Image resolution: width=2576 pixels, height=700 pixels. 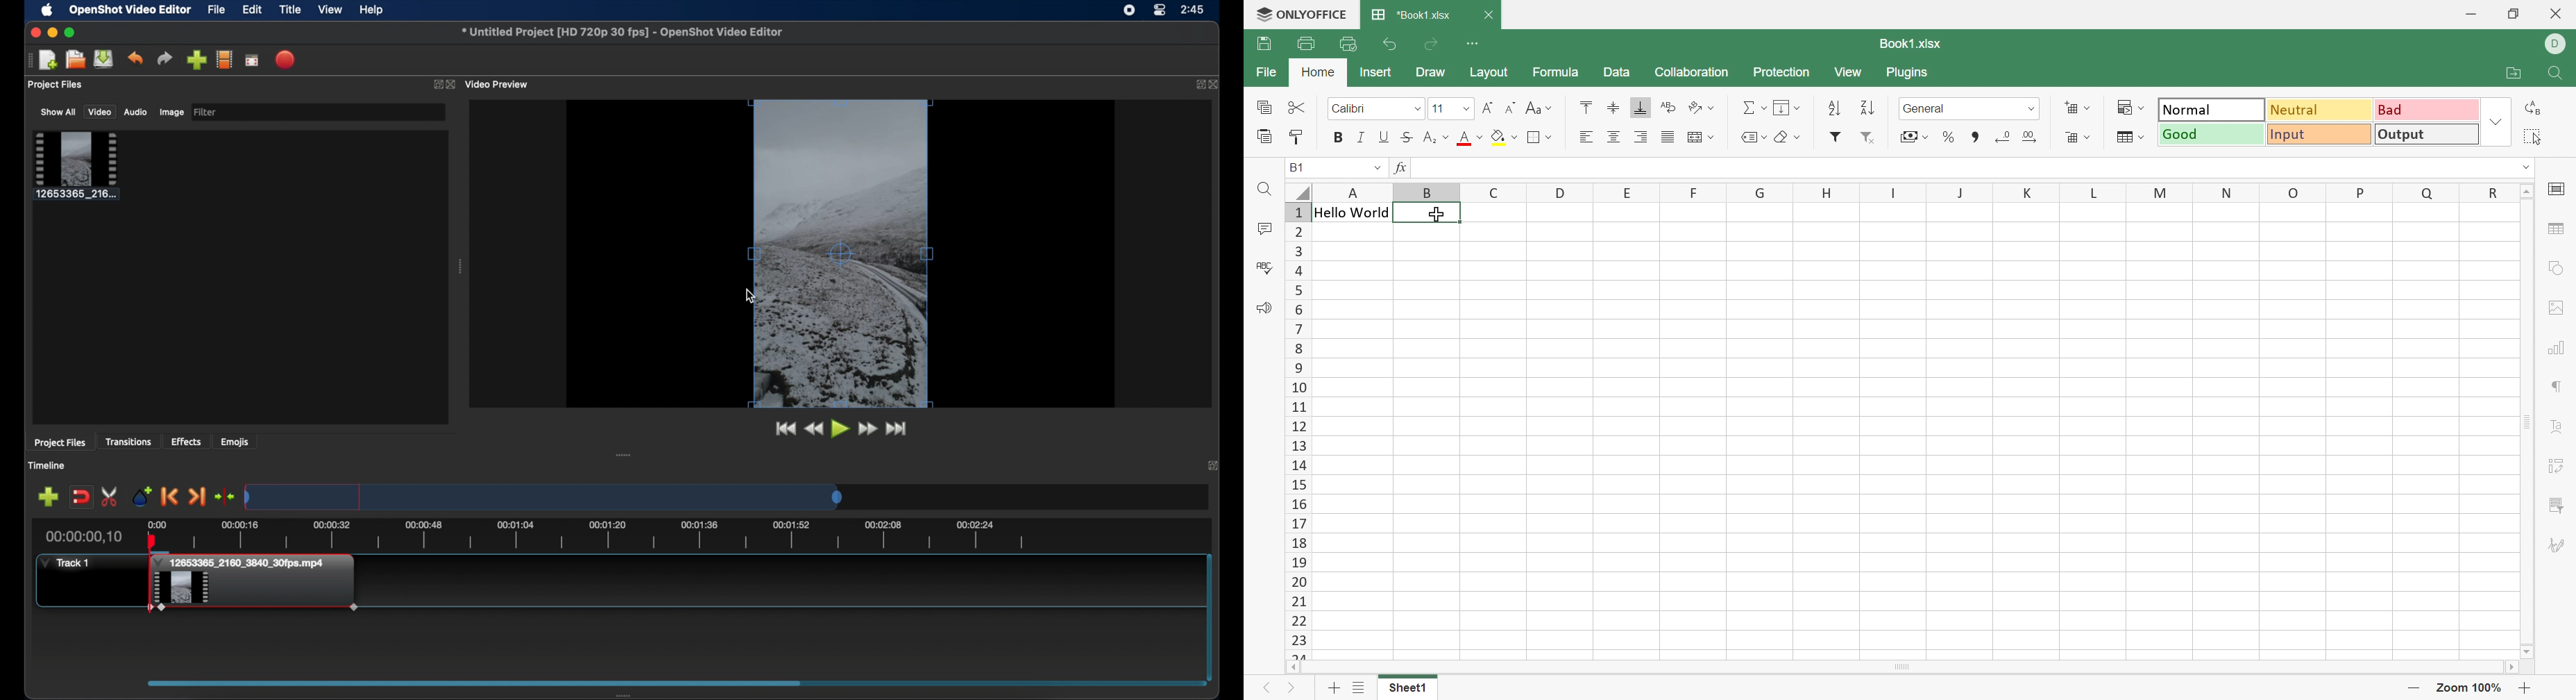 What do you see at coordinates (1540, 139) in the screenshot?
I see `Borders` at bounding box center [1540, 139].